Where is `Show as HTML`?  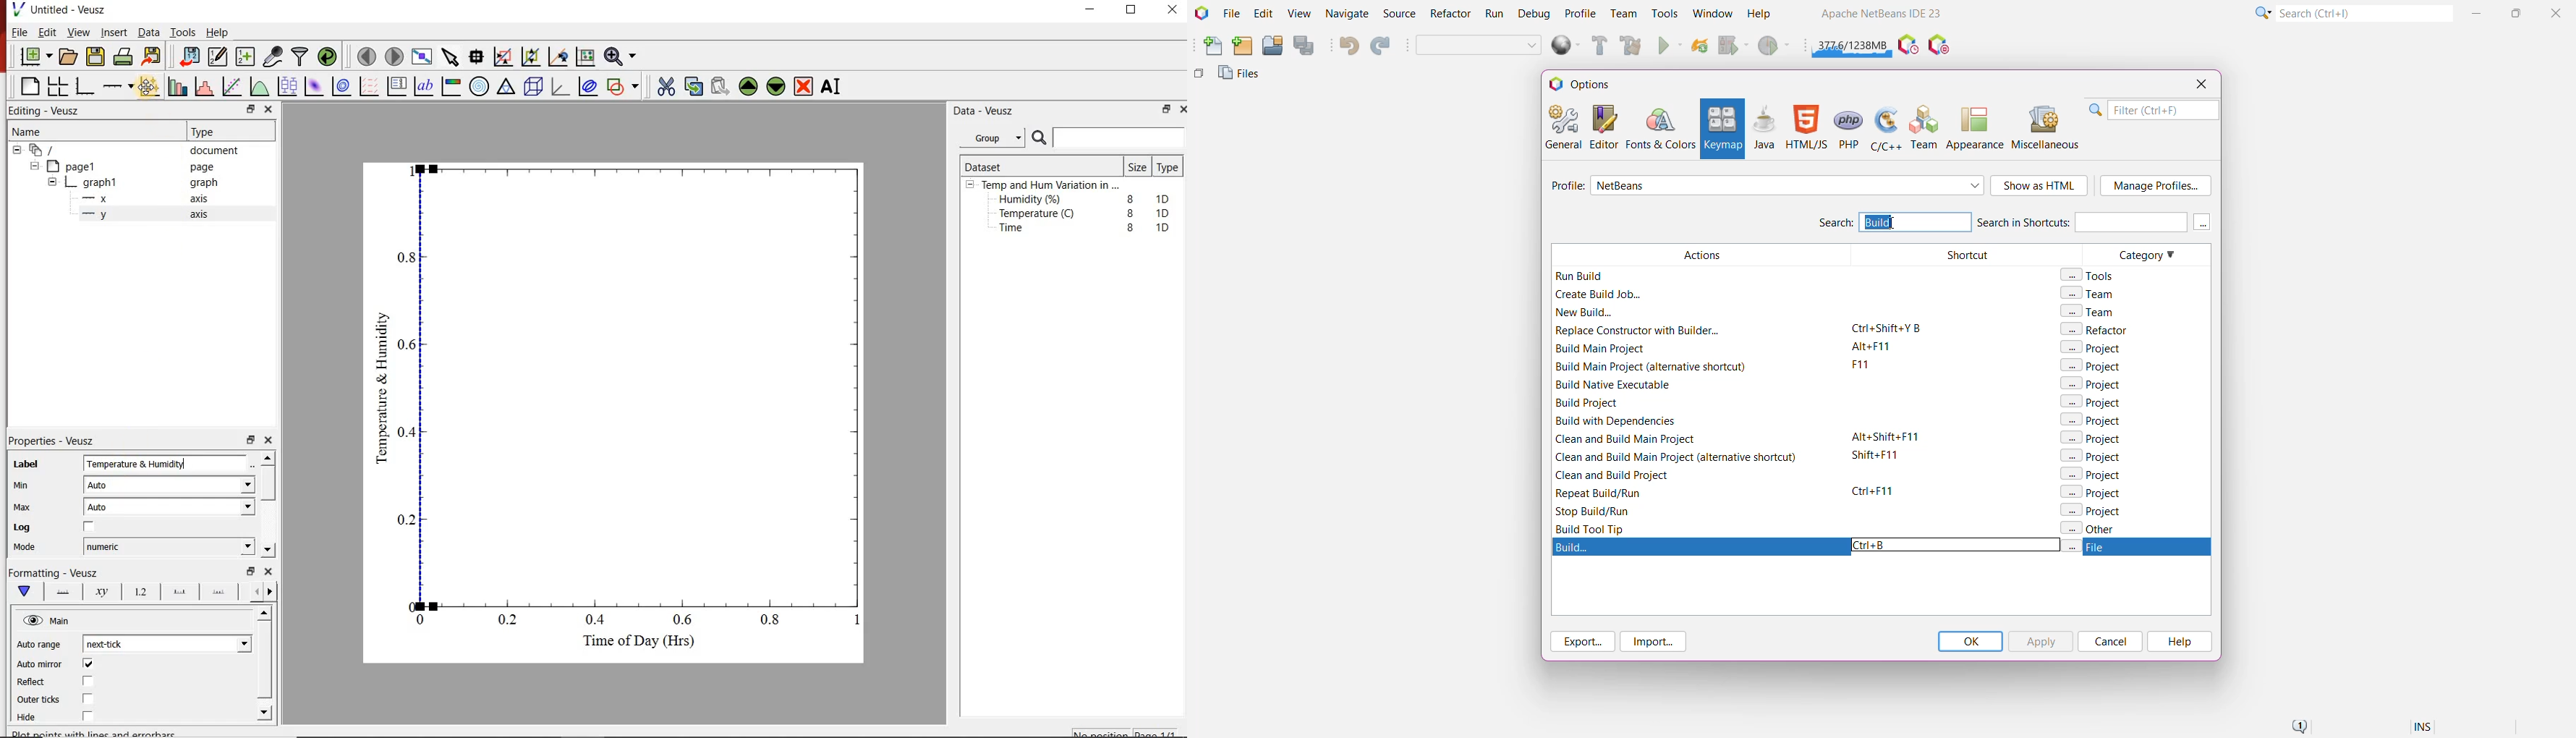 Show as HTML is located at coordinates (2040, 187).